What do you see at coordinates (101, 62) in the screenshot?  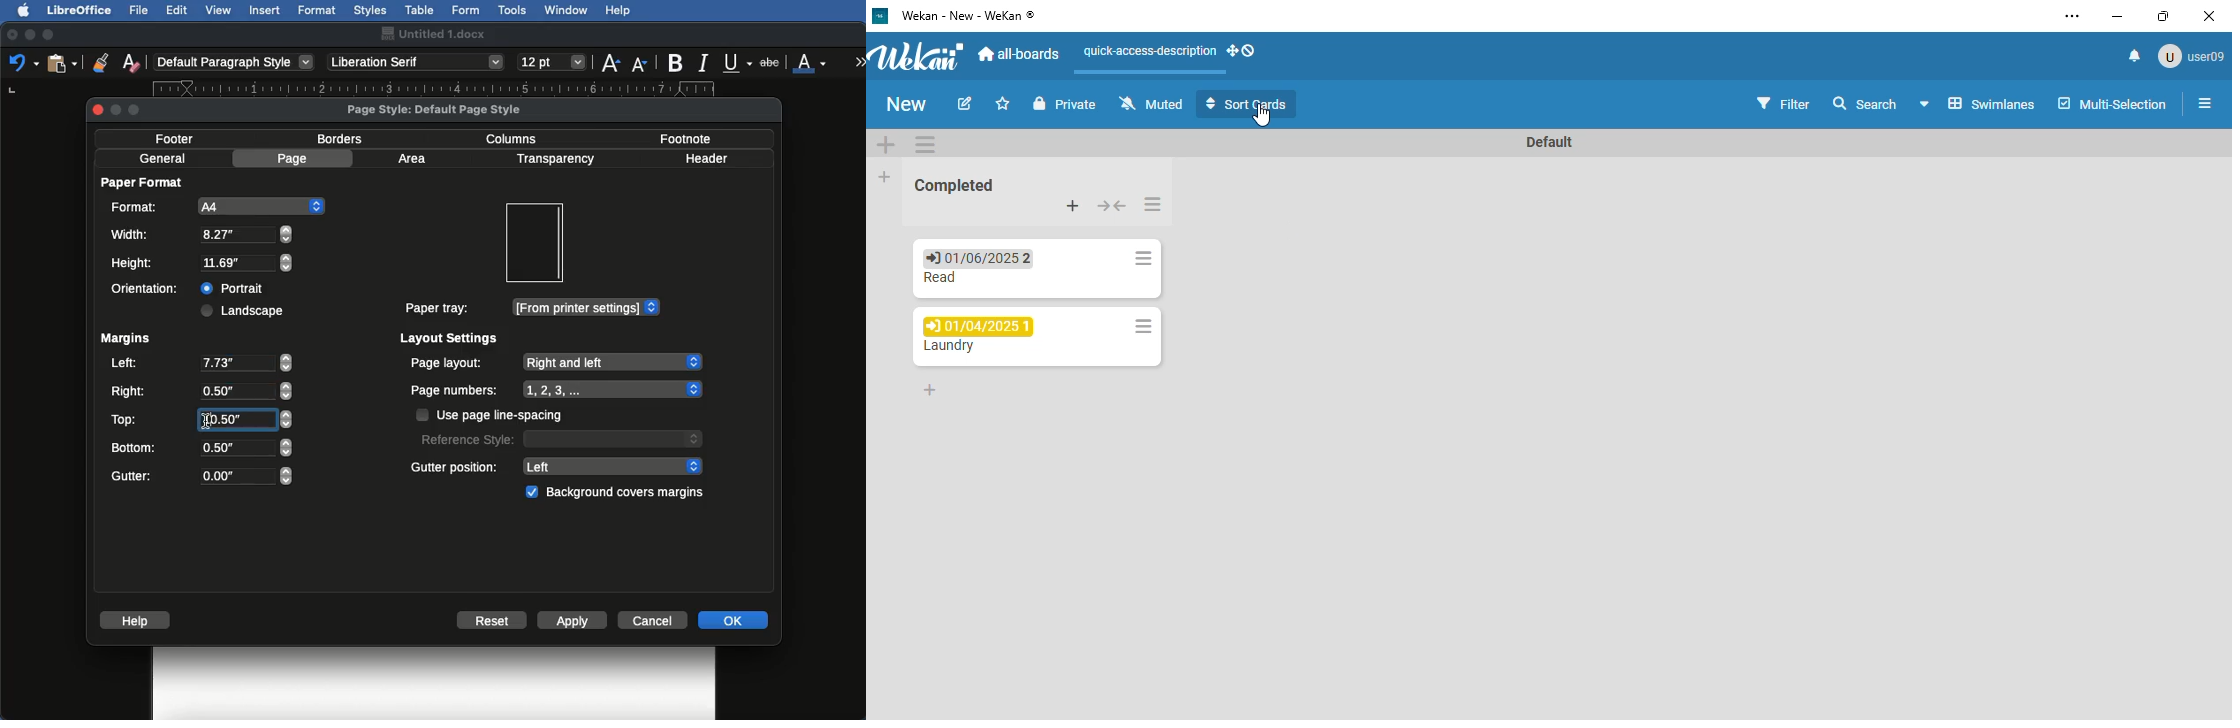 I see `Clone formatting` at bounding box center [101, 62].